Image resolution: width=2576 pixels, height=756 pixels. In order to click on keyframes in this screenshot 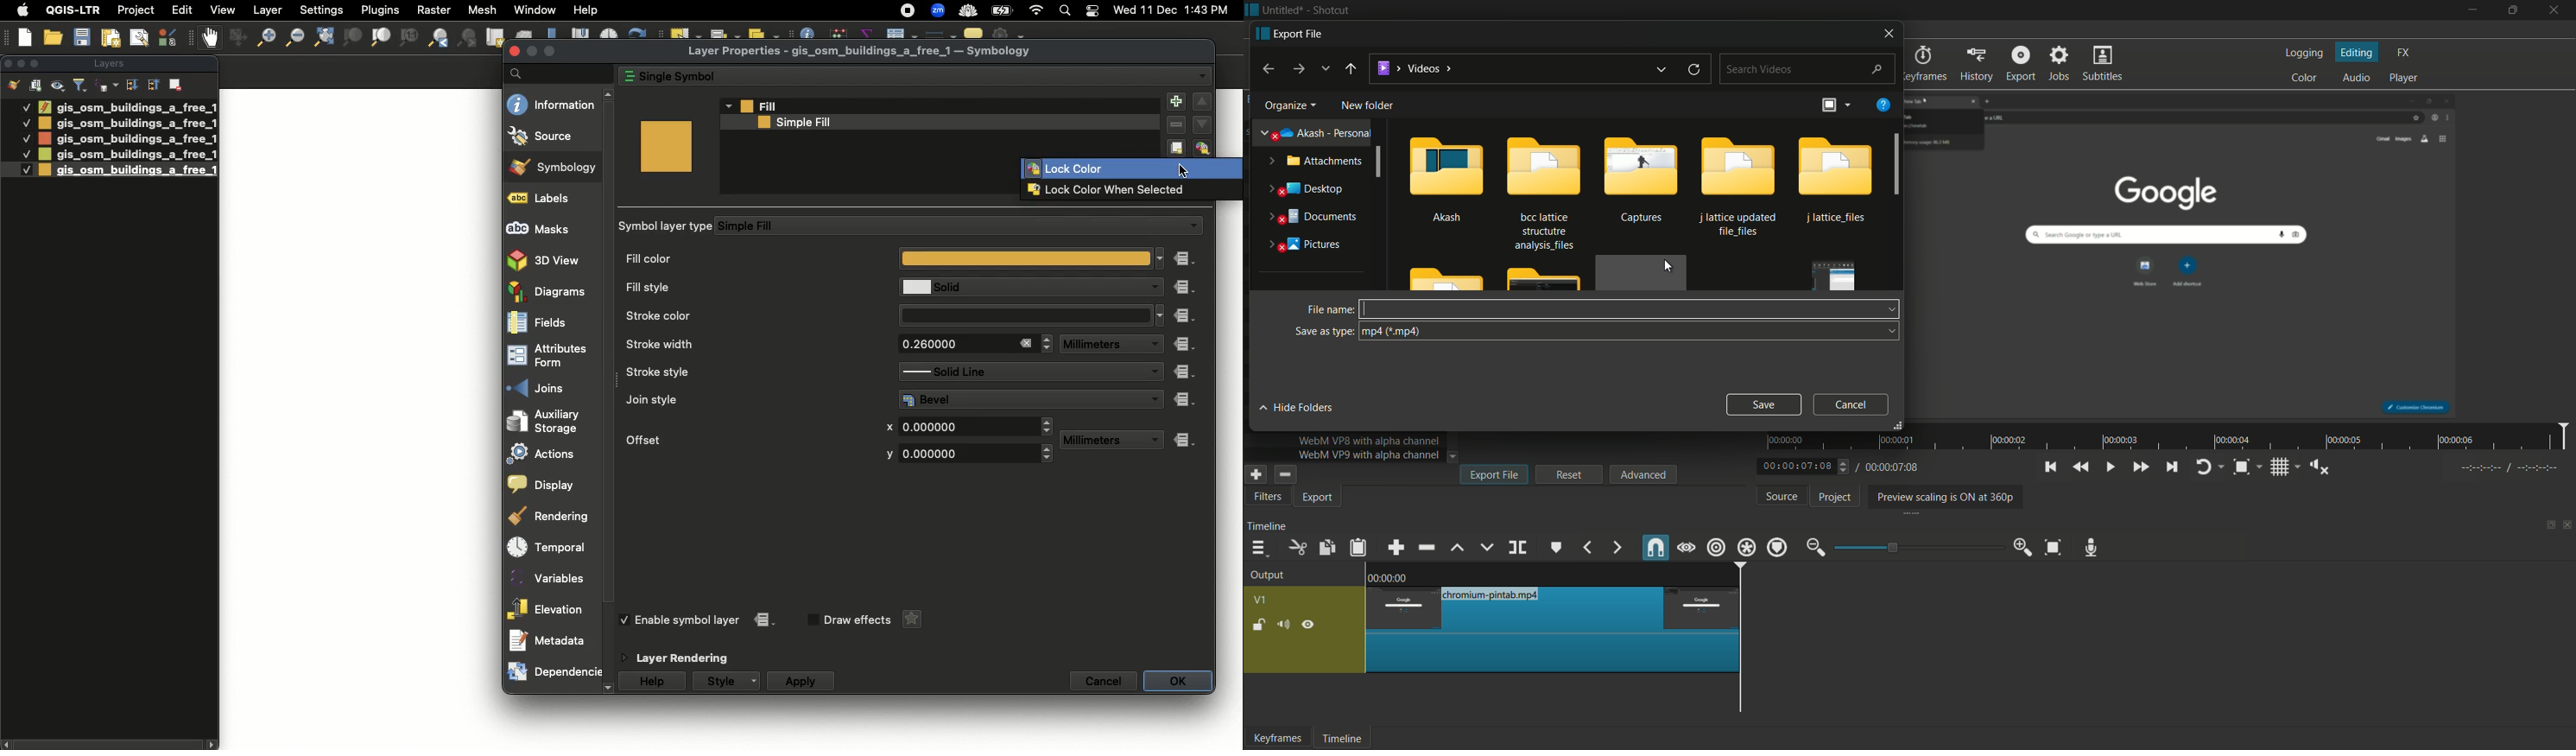, I will do `click(1278, 738)`.